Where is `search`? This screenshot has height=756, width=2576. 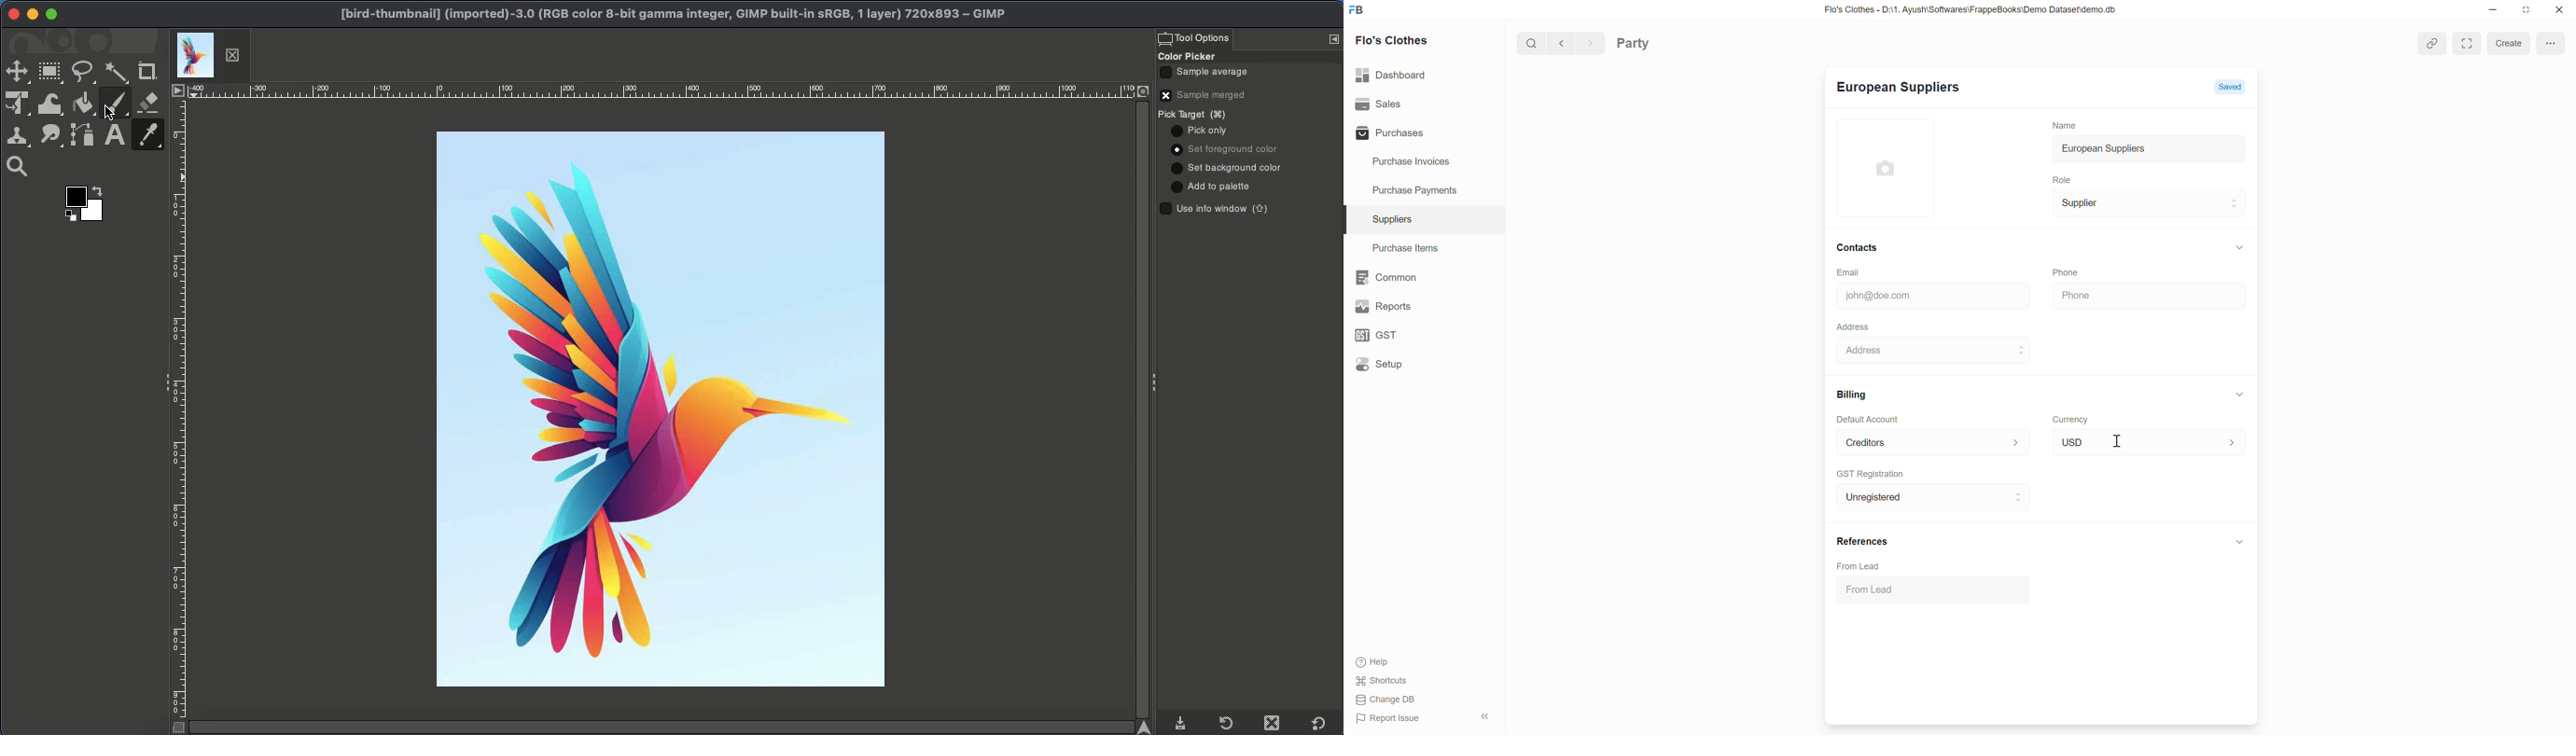
search is located at coordinates (1528, 42).